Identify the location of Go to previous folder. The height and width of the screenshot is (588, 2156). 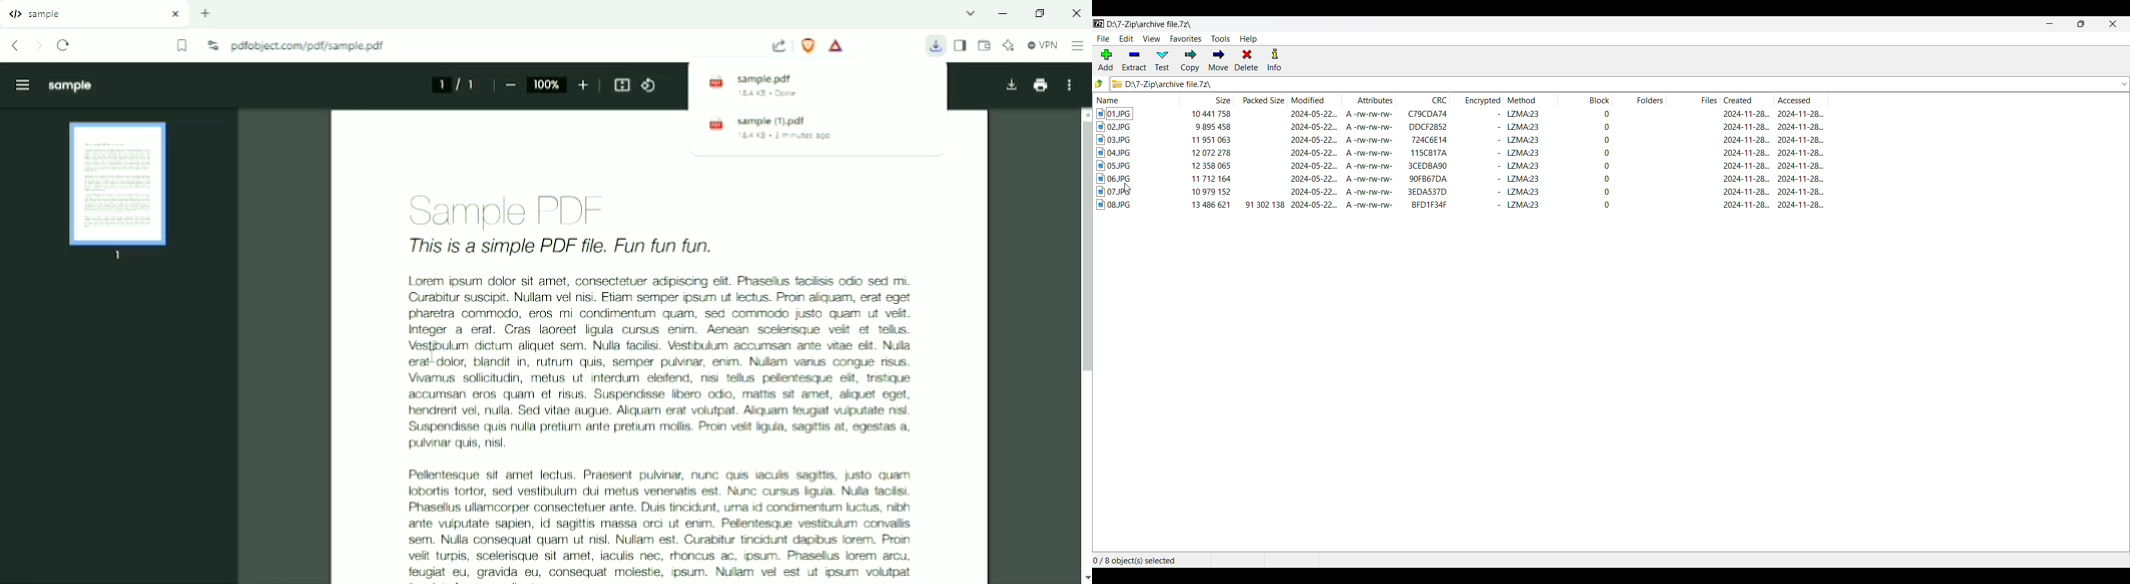
(1099, 84).